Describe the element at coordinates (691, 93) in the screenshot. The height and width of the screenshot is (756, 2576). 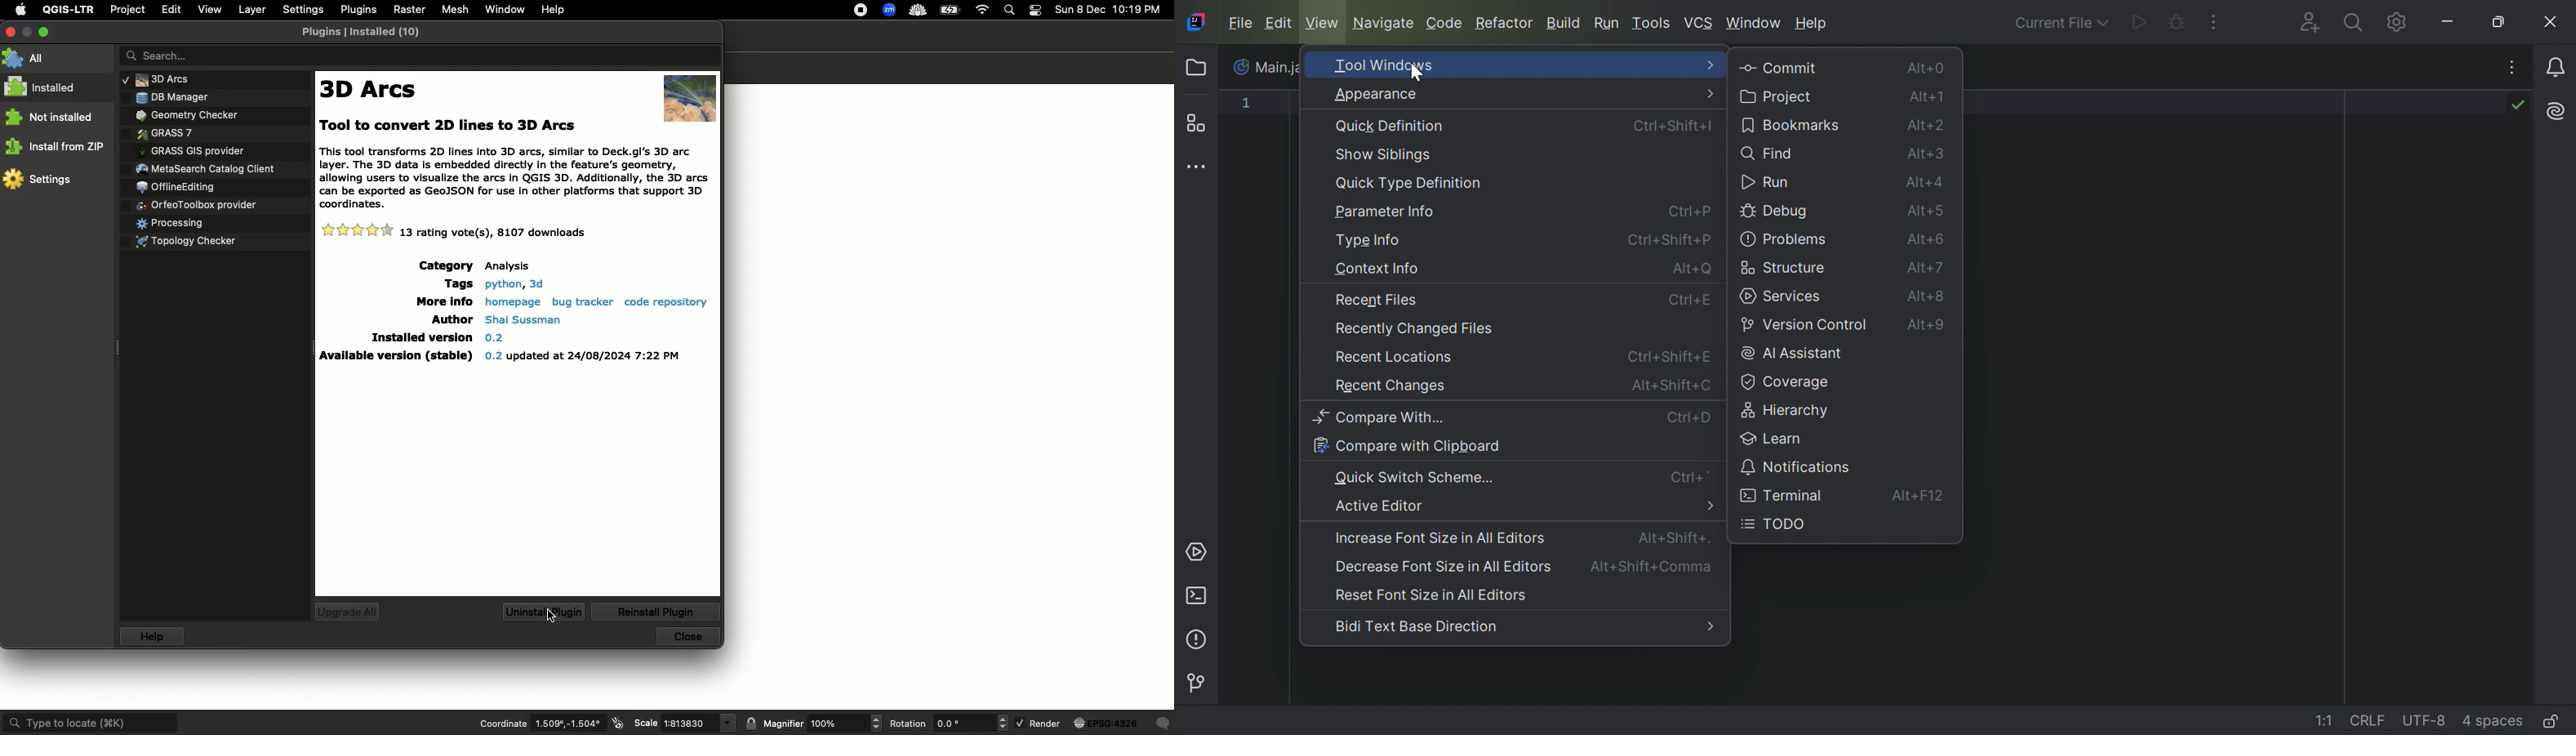
I see `Image` at that location.